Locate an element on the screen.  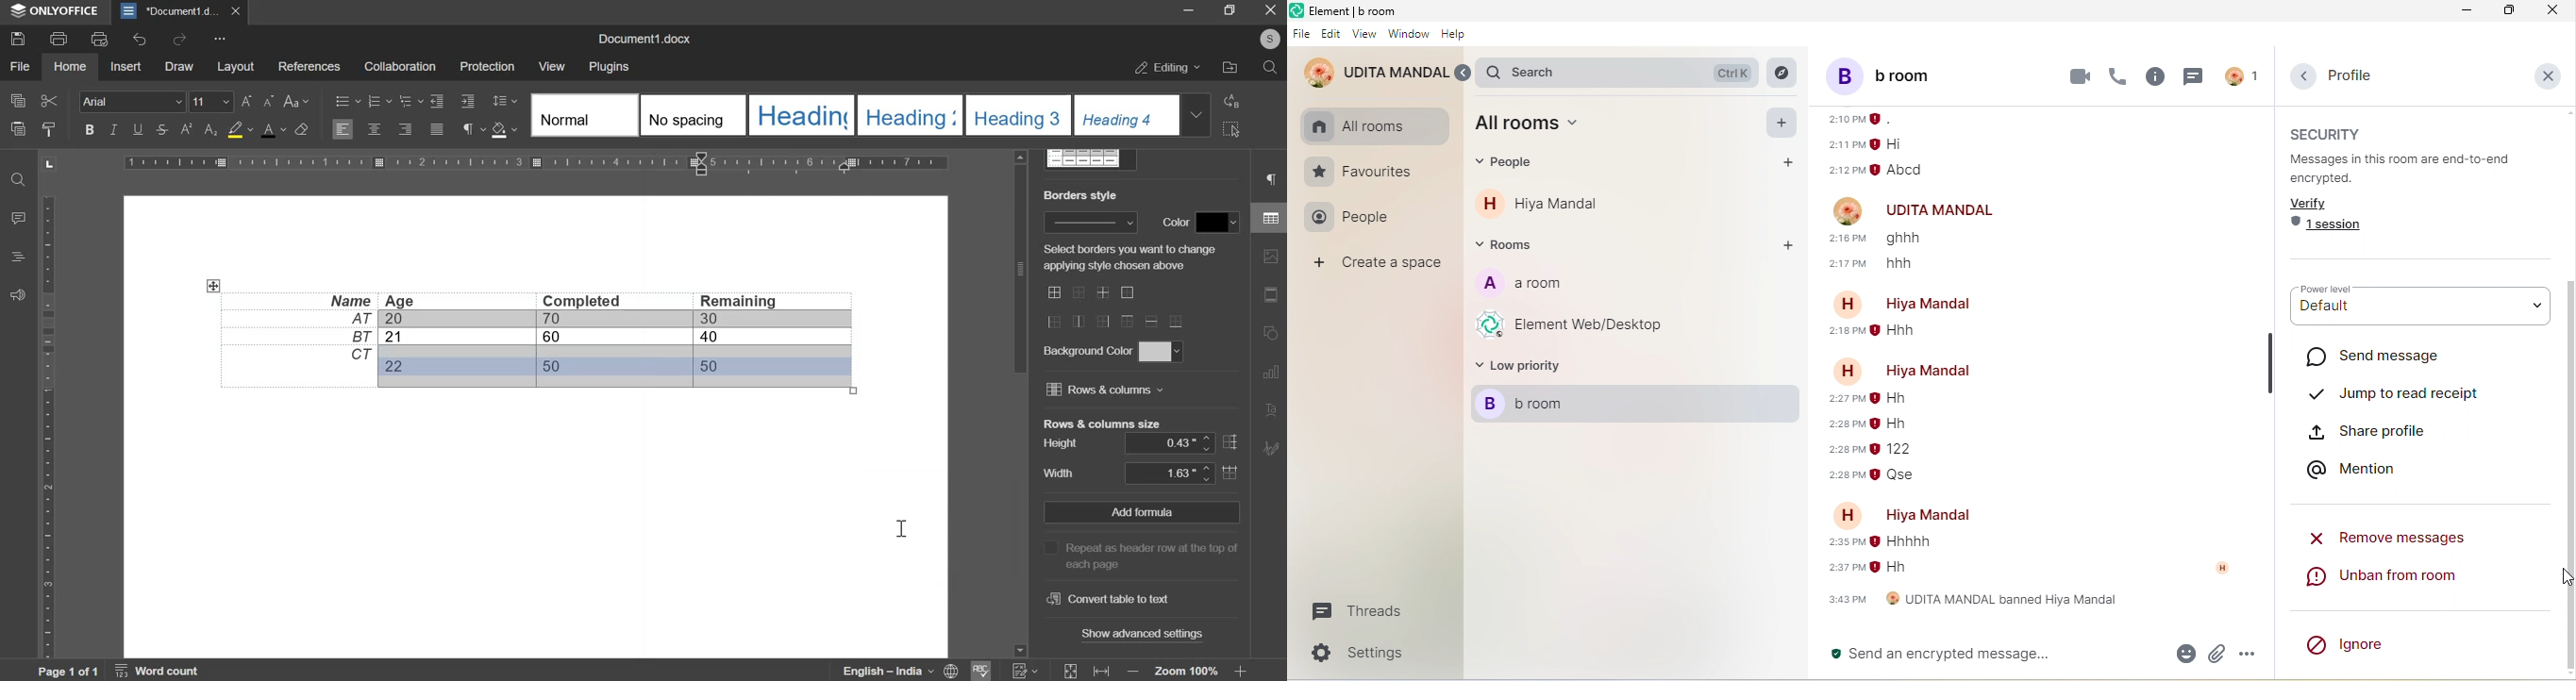
show advanced settings is located at coordinates (1147, 635).